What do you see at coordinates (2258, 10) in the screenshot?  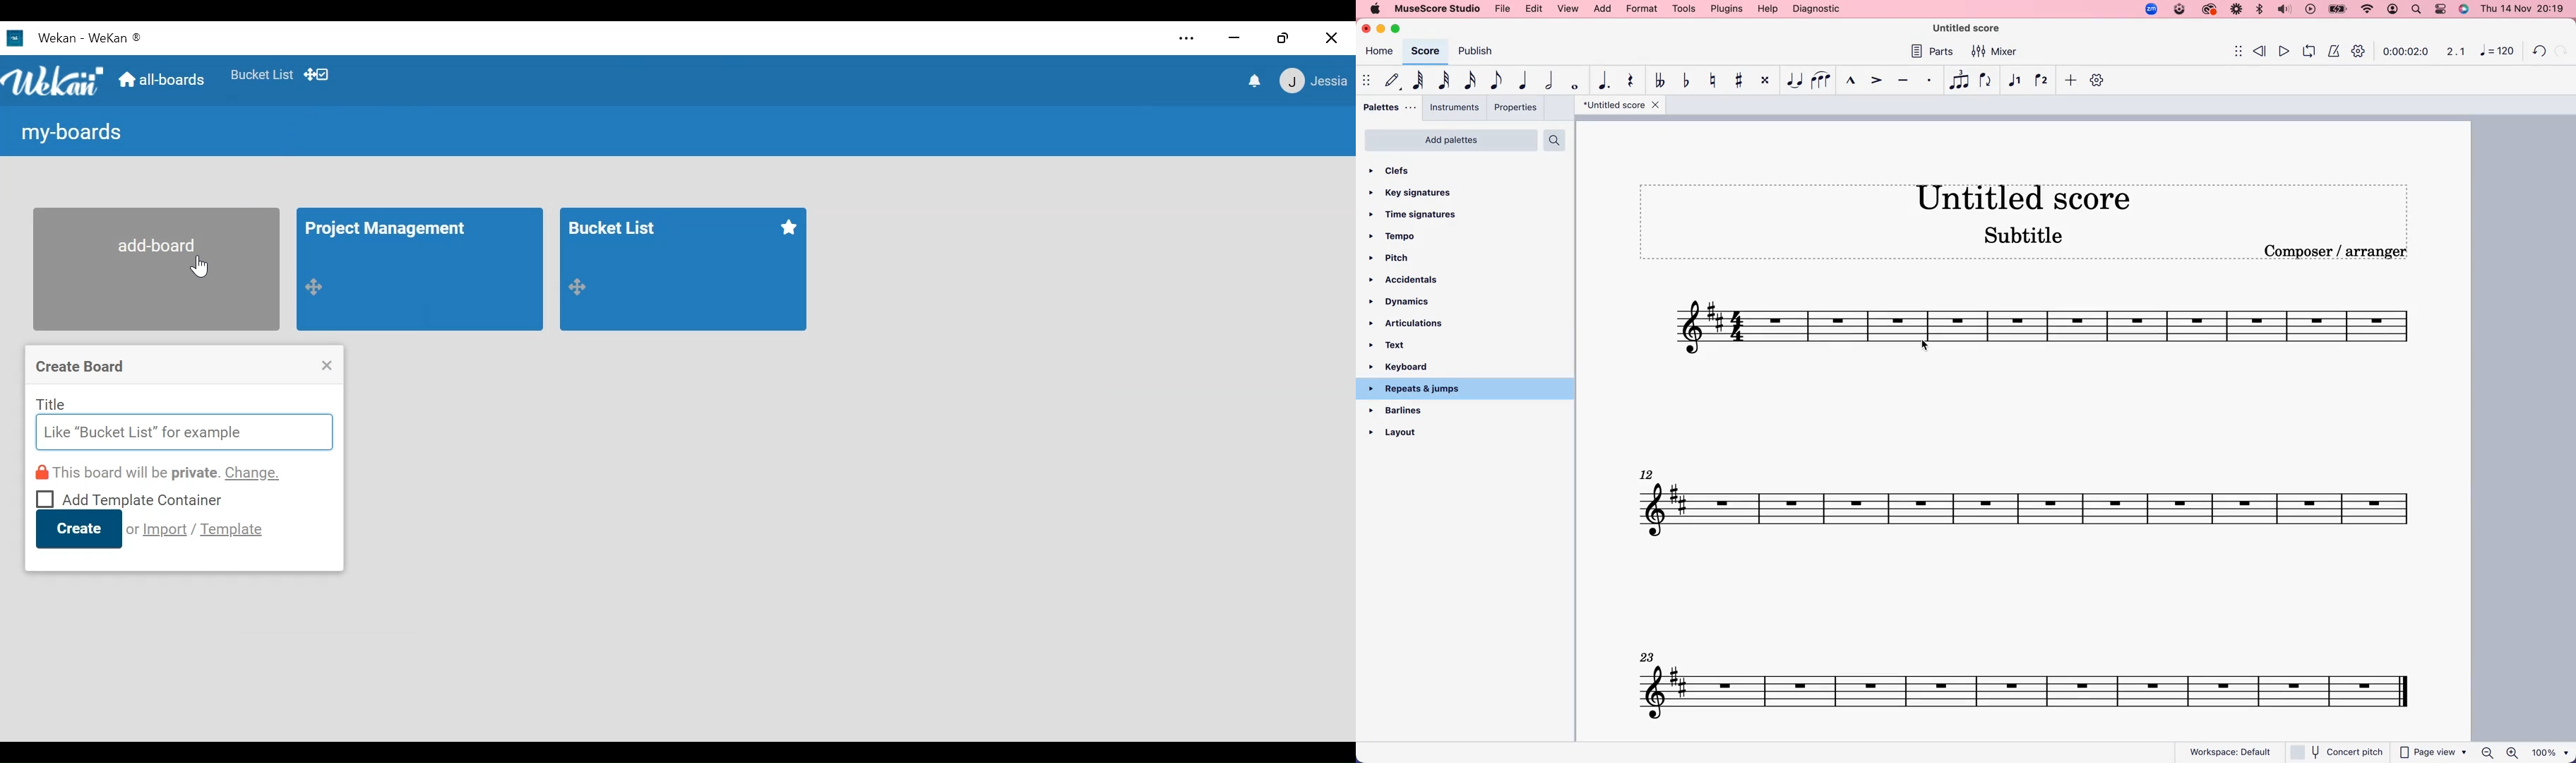 I see `bluetooth` at bounding box center [2258, 10].